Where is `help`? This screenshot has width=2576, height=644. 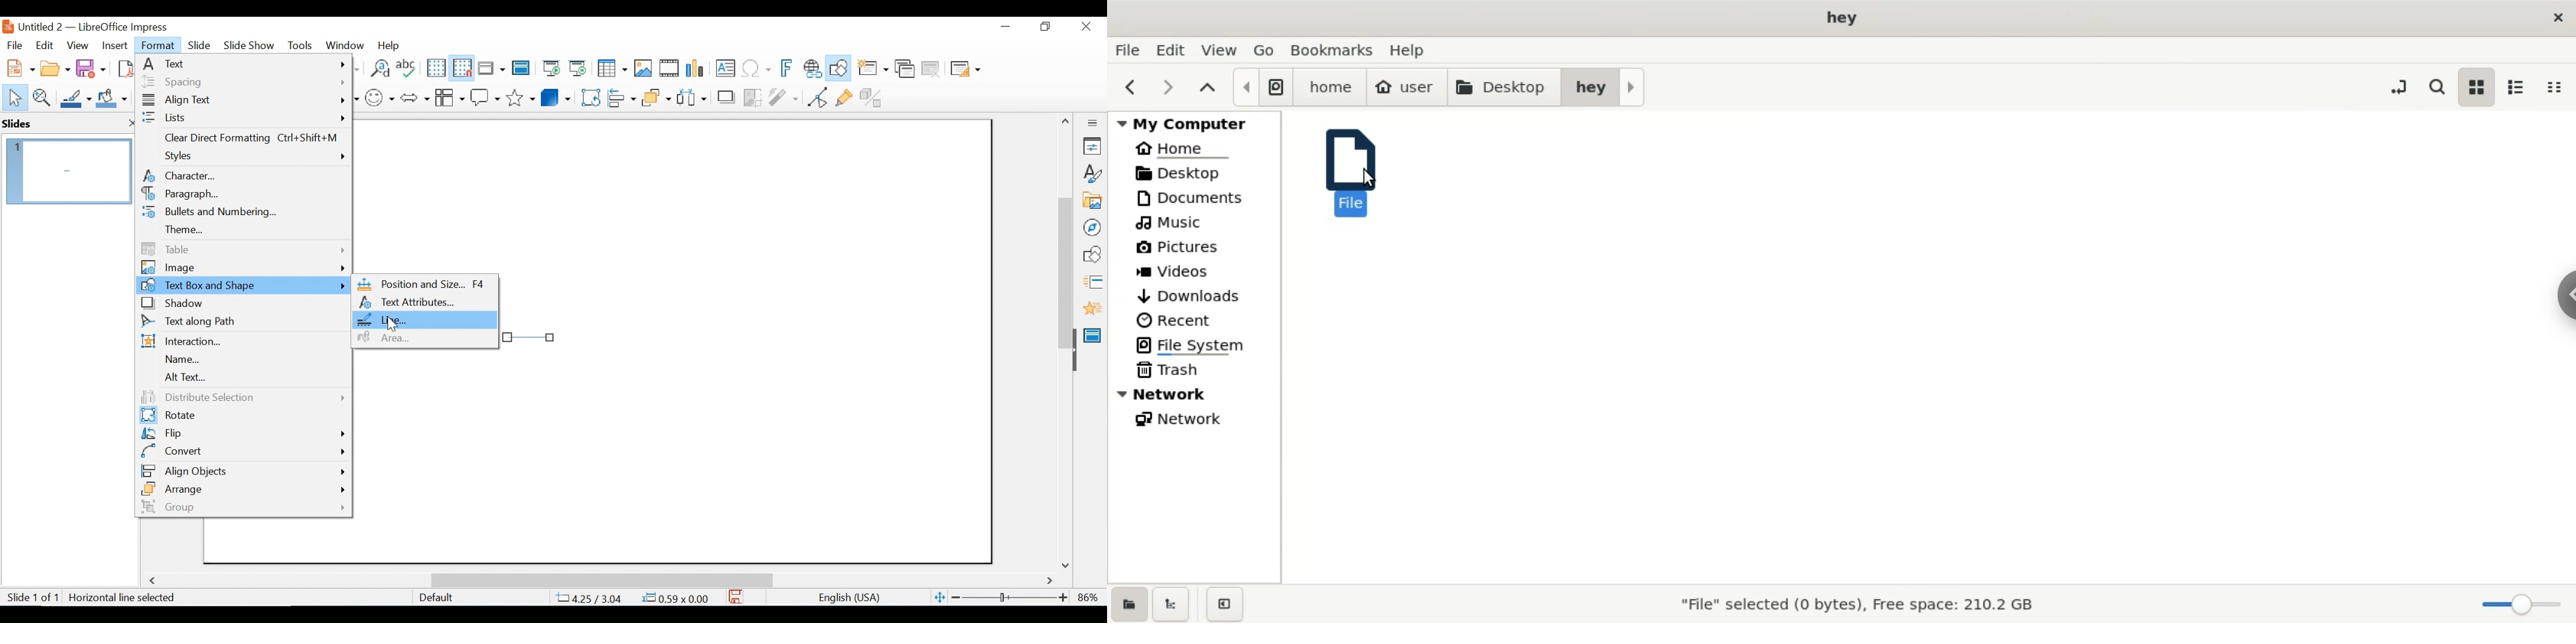 help is located at coordinates (1415, 50).